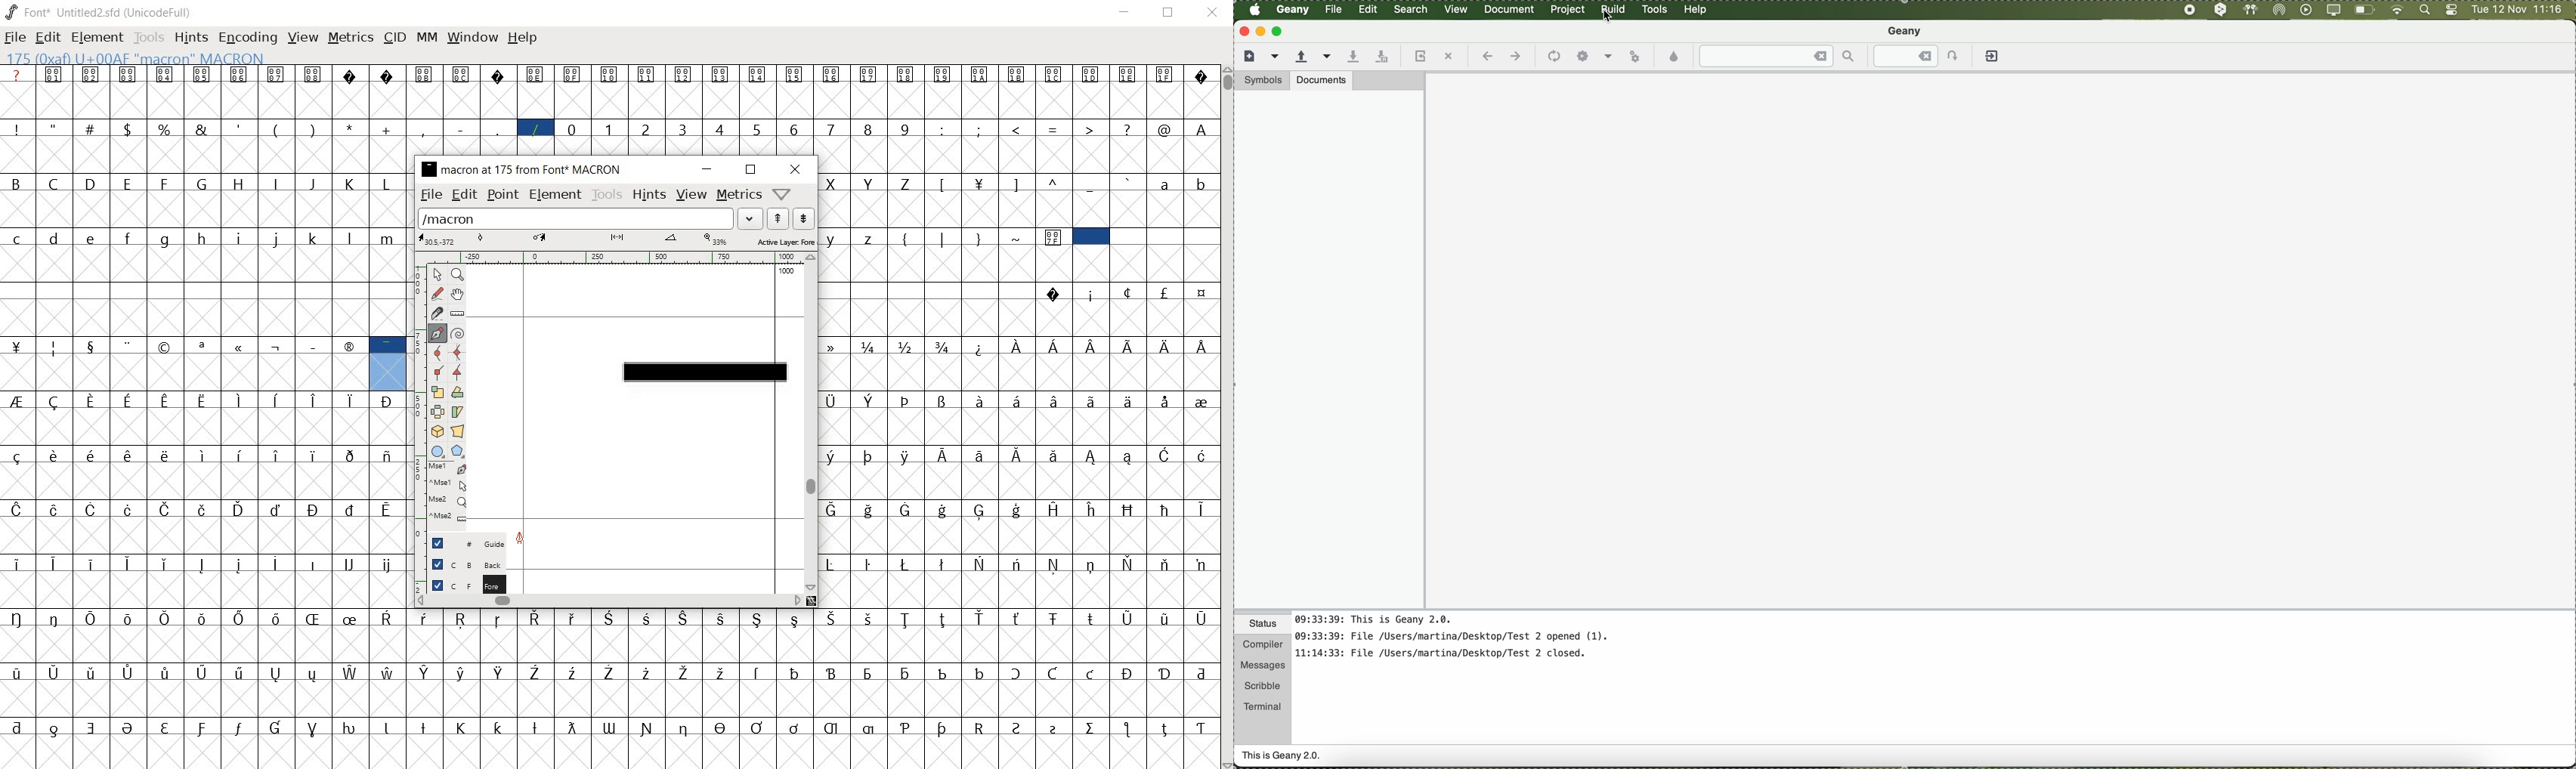 The width and height of the screenshot is (2576, 784). I want to click on Symbol, so click(279, 619).